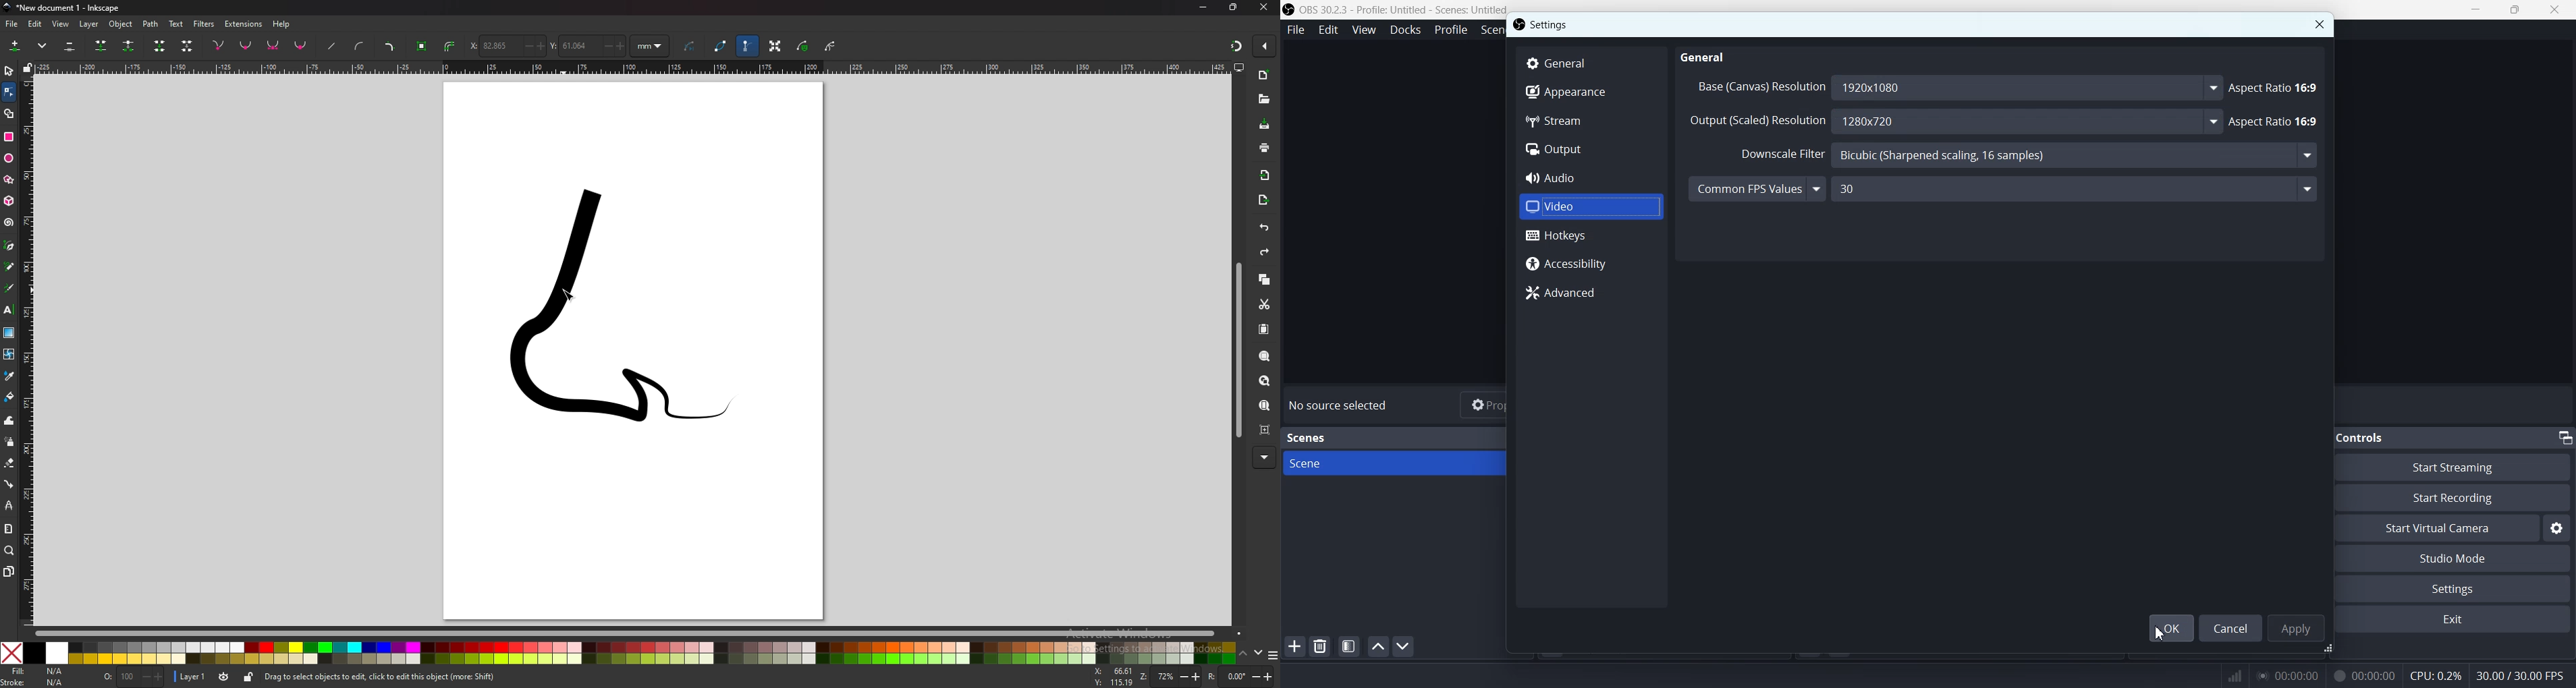 The image size is (2576, 700). I want to click on scroll bar, so click(626, 634).